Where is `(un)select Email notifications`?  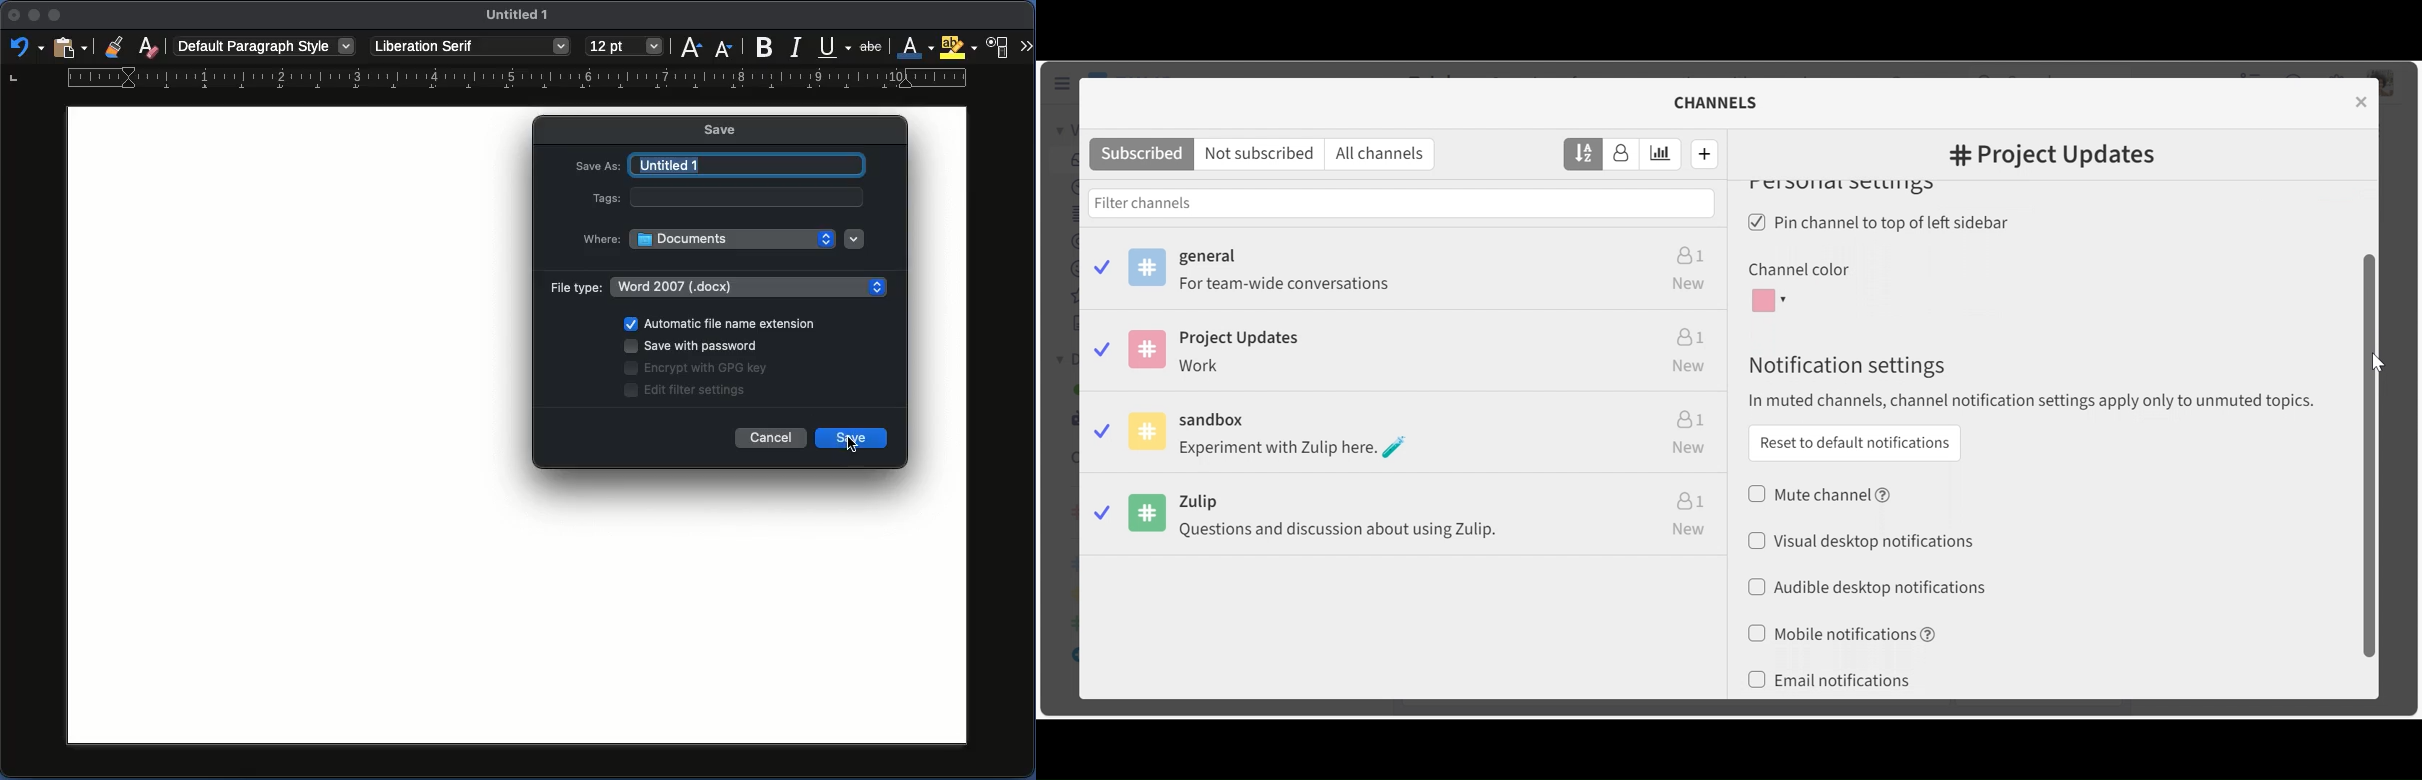
(un)select Email notifications is located at coordinates (1830, 681).